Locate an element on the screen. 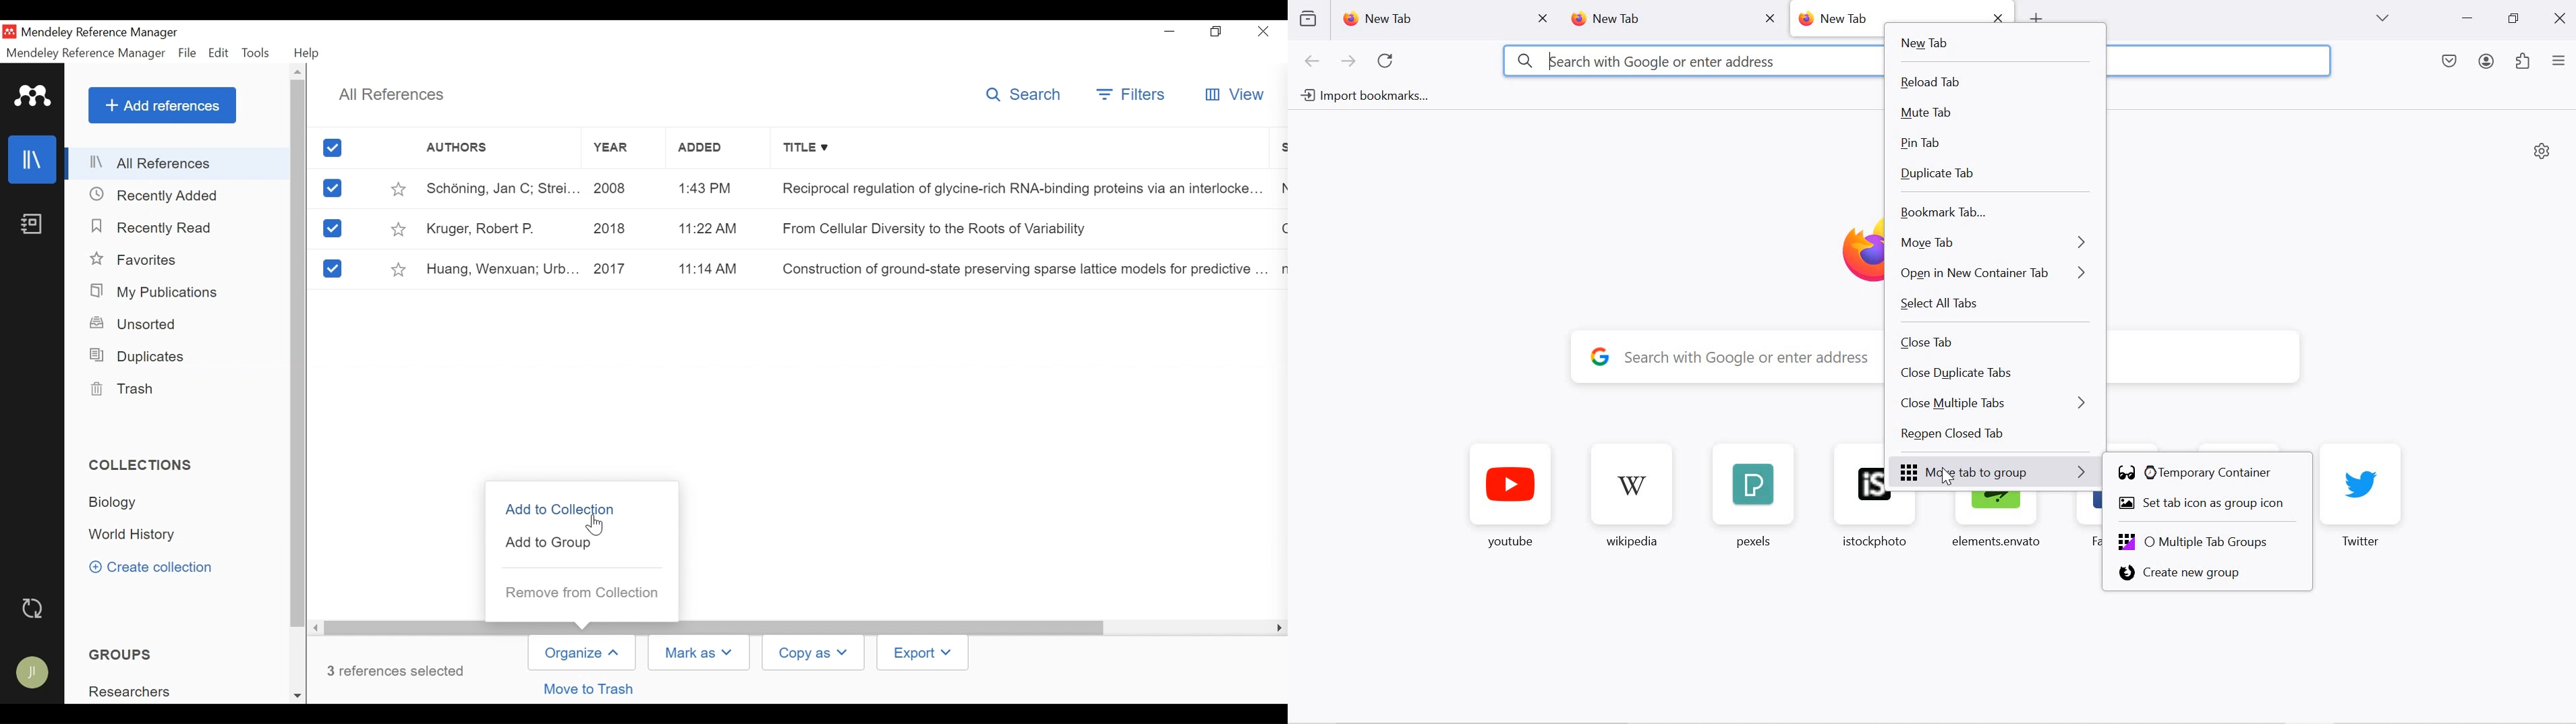 This screenshot has width=2576, height=728. Horizontal Scroll bar is located at coordinates (714, 627).